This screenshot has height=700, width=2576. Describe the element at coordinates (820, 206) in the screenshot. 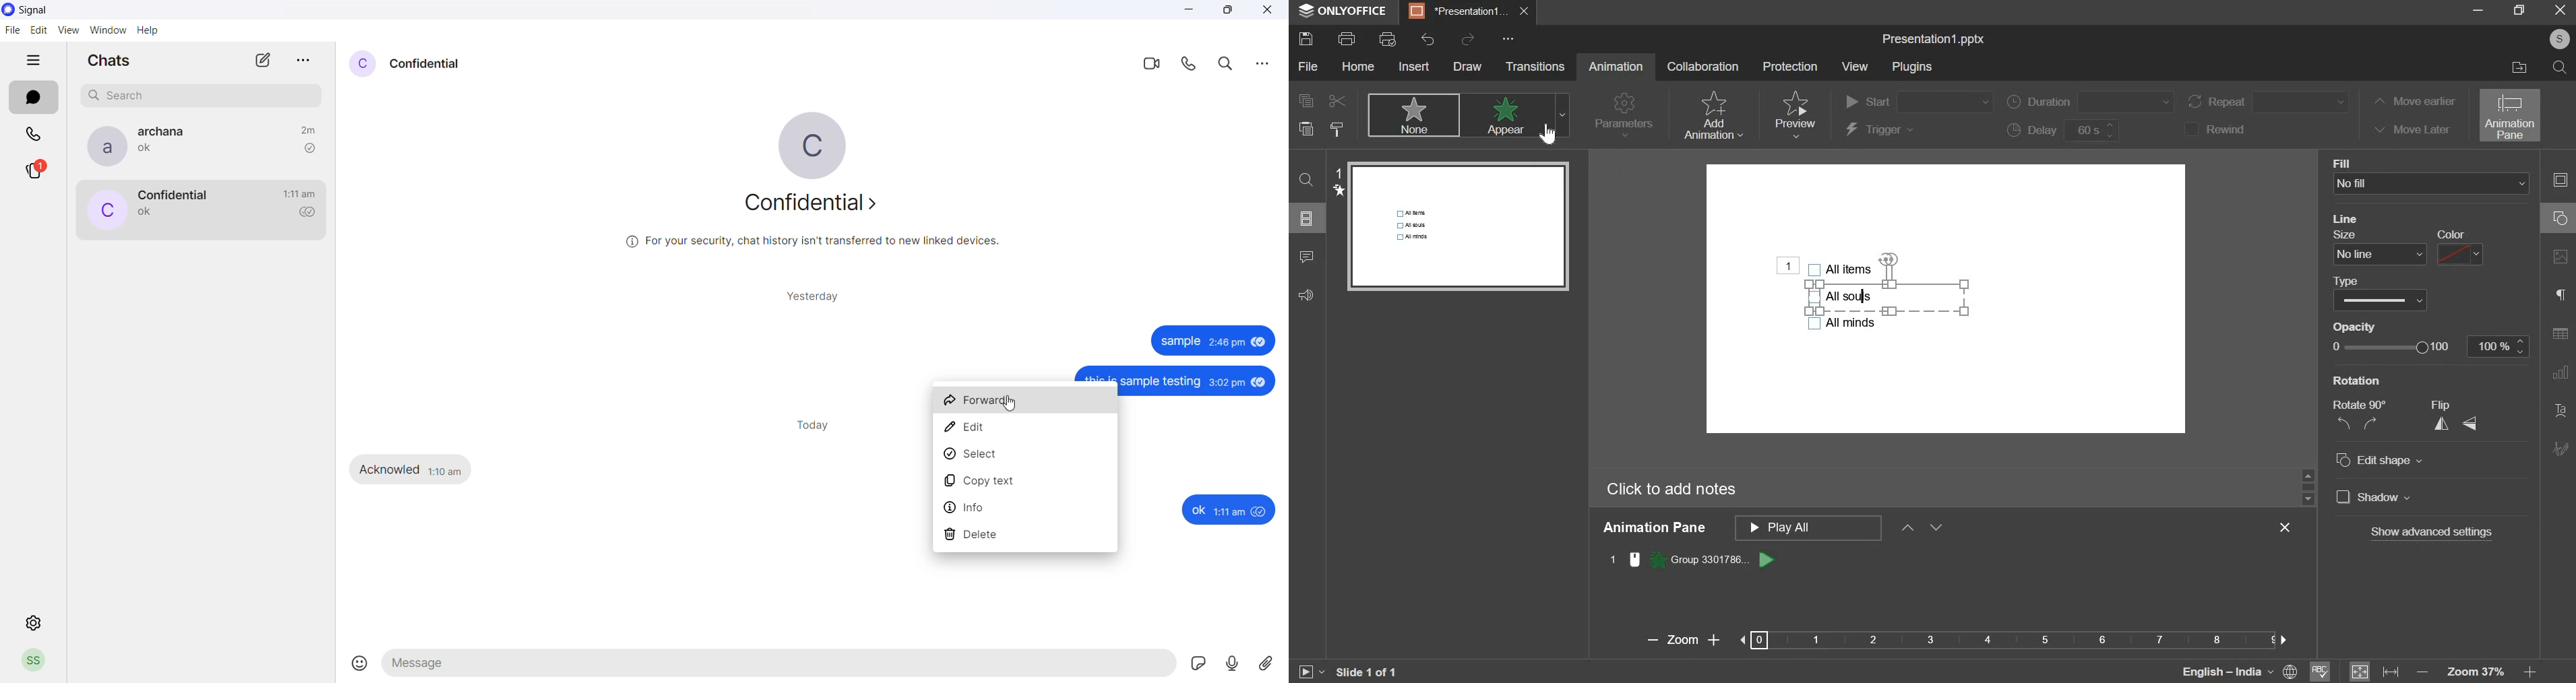

I see `about contact` at that location.